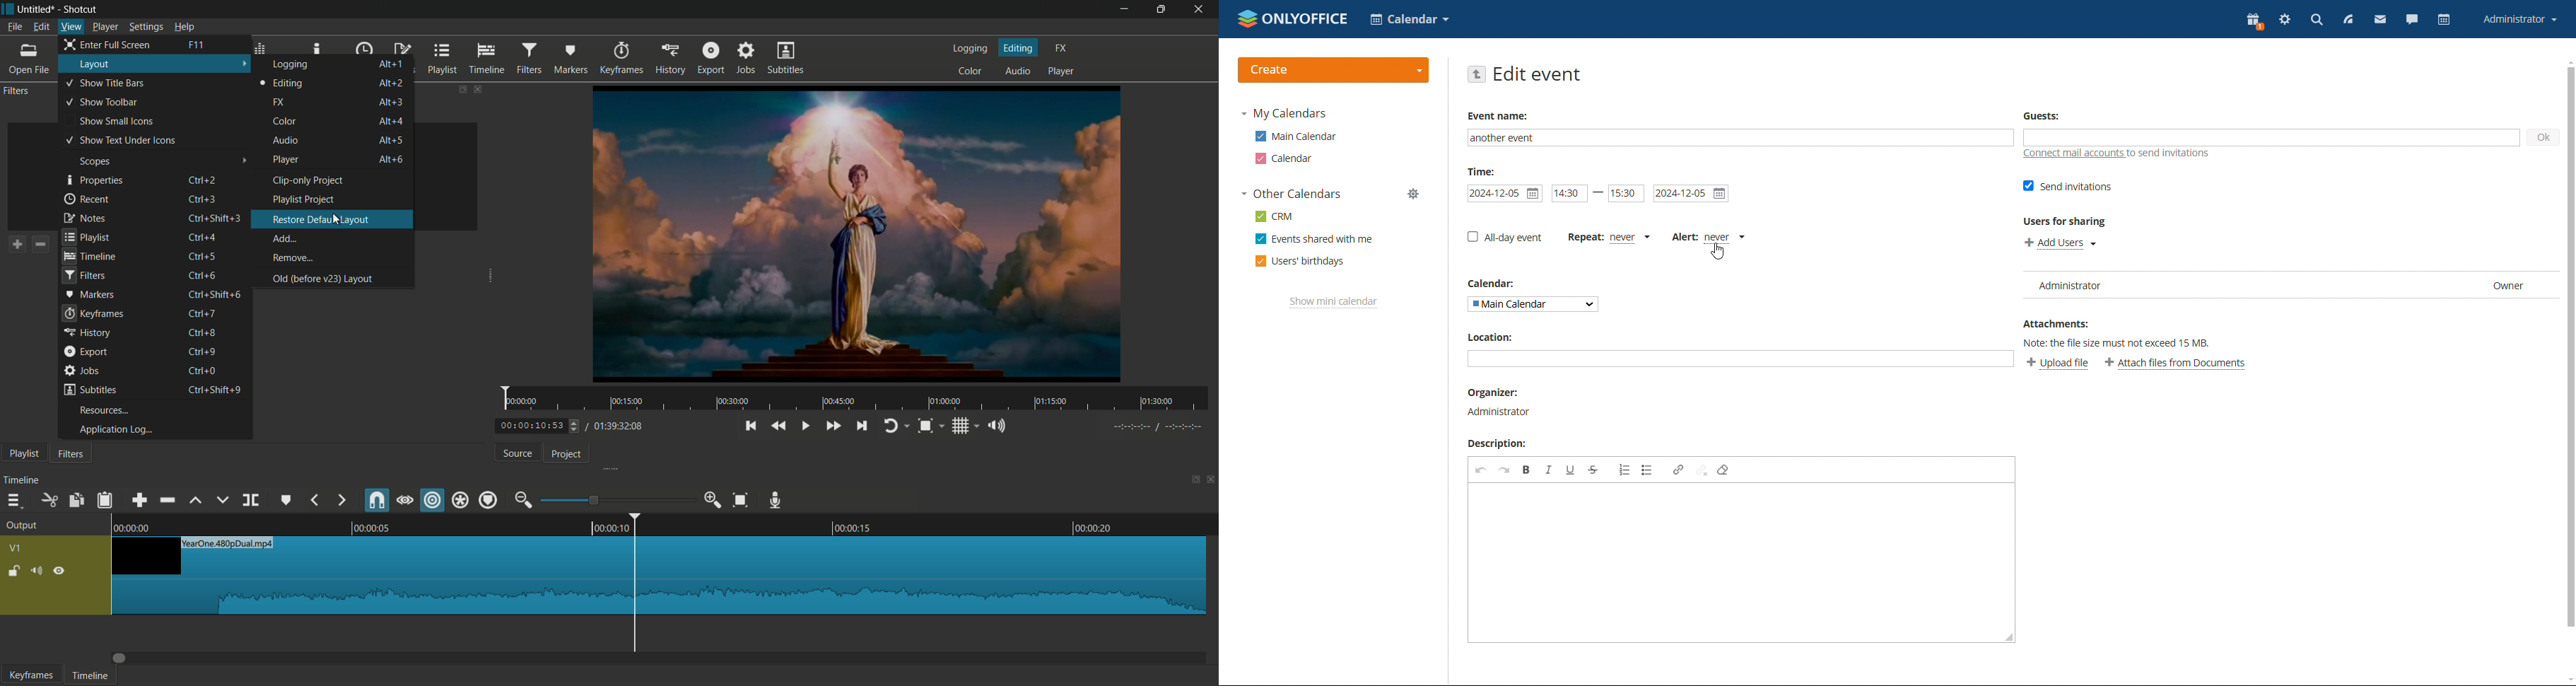 The image size is (2576, 700). I want to click on fx, so click(279, 102).